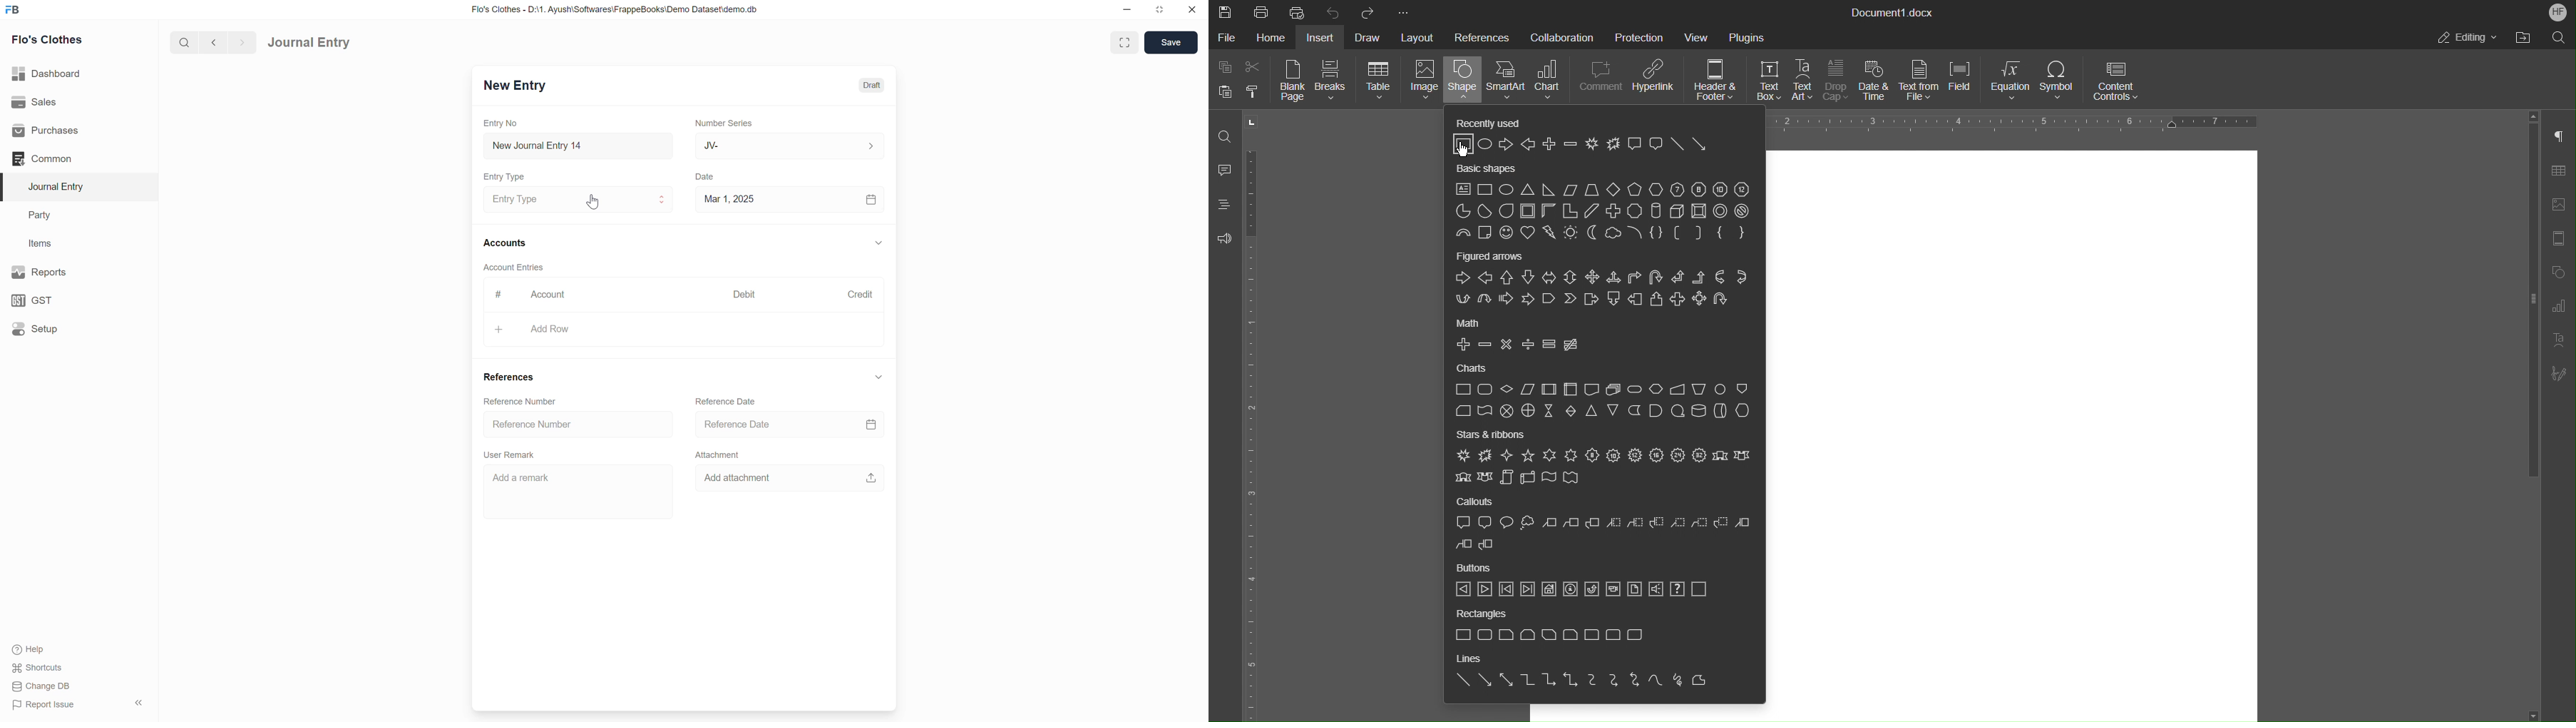  What do you see at coordinates (1223, 11) in the screenshot?
I see `Save` at bounding box center [1223, 11].